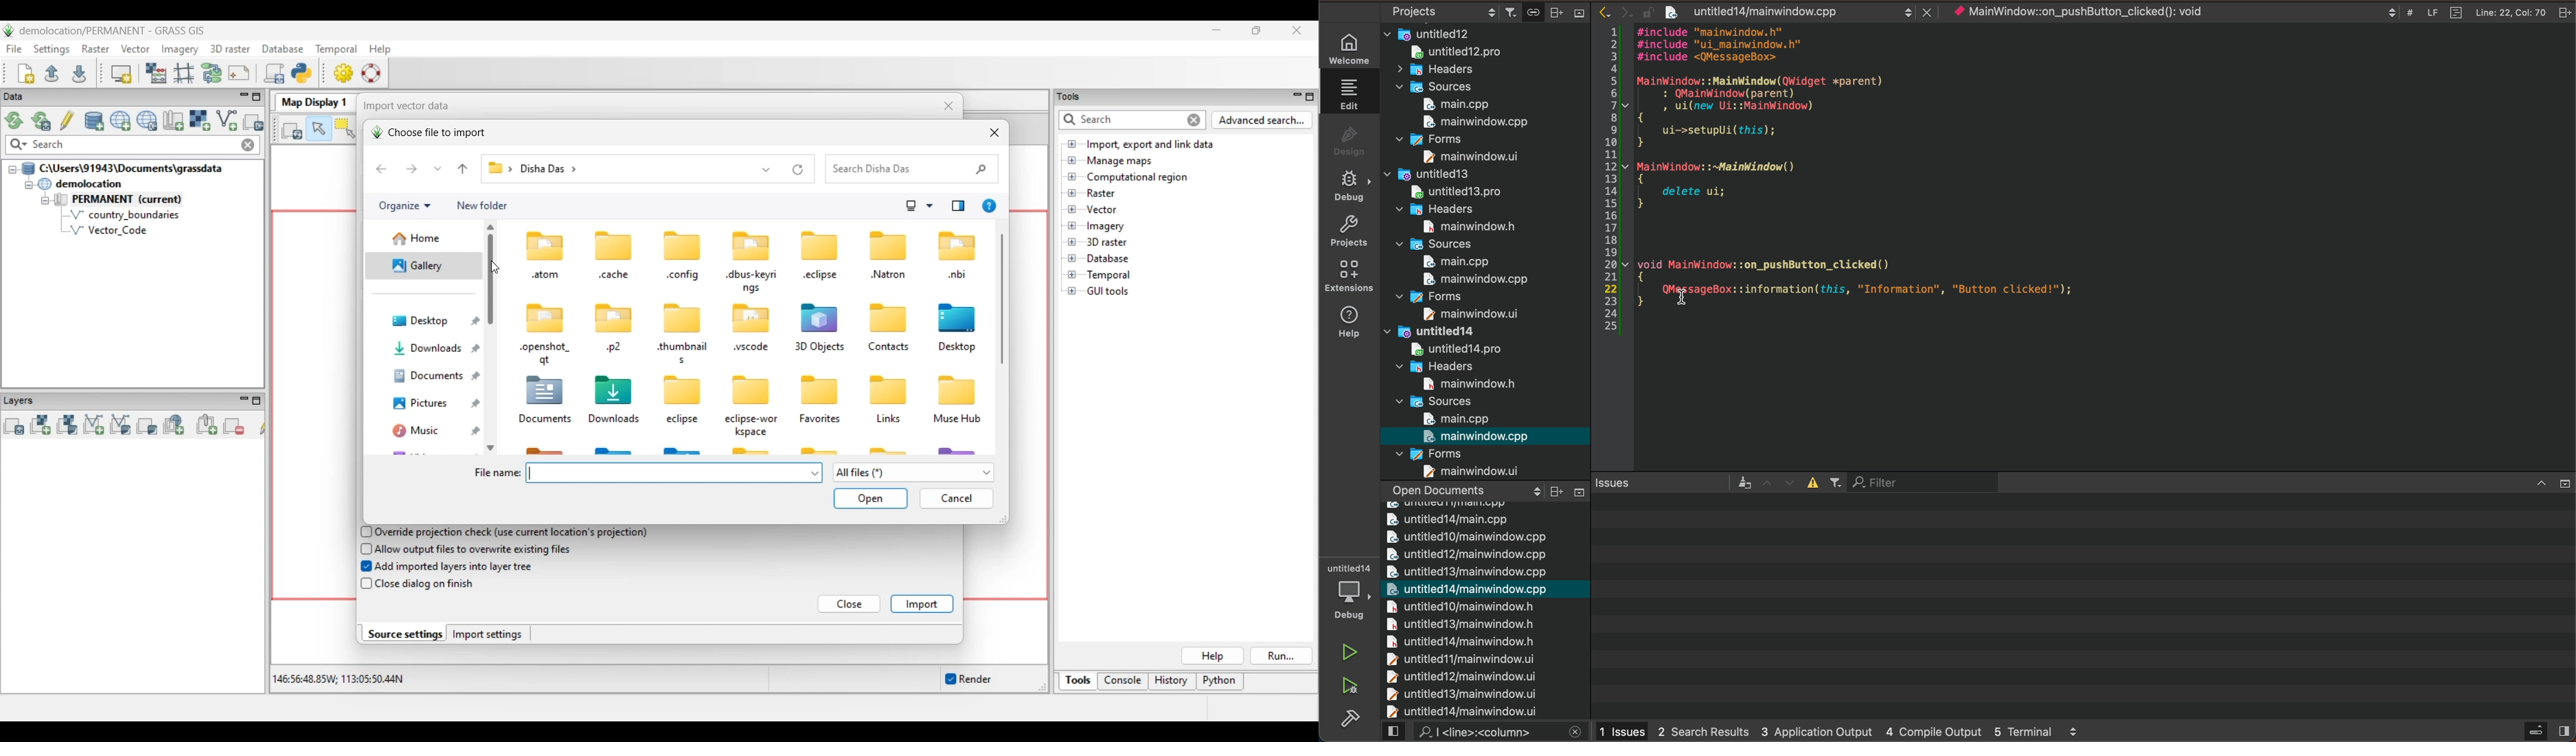  I want to click on search, so click(1485, 732).